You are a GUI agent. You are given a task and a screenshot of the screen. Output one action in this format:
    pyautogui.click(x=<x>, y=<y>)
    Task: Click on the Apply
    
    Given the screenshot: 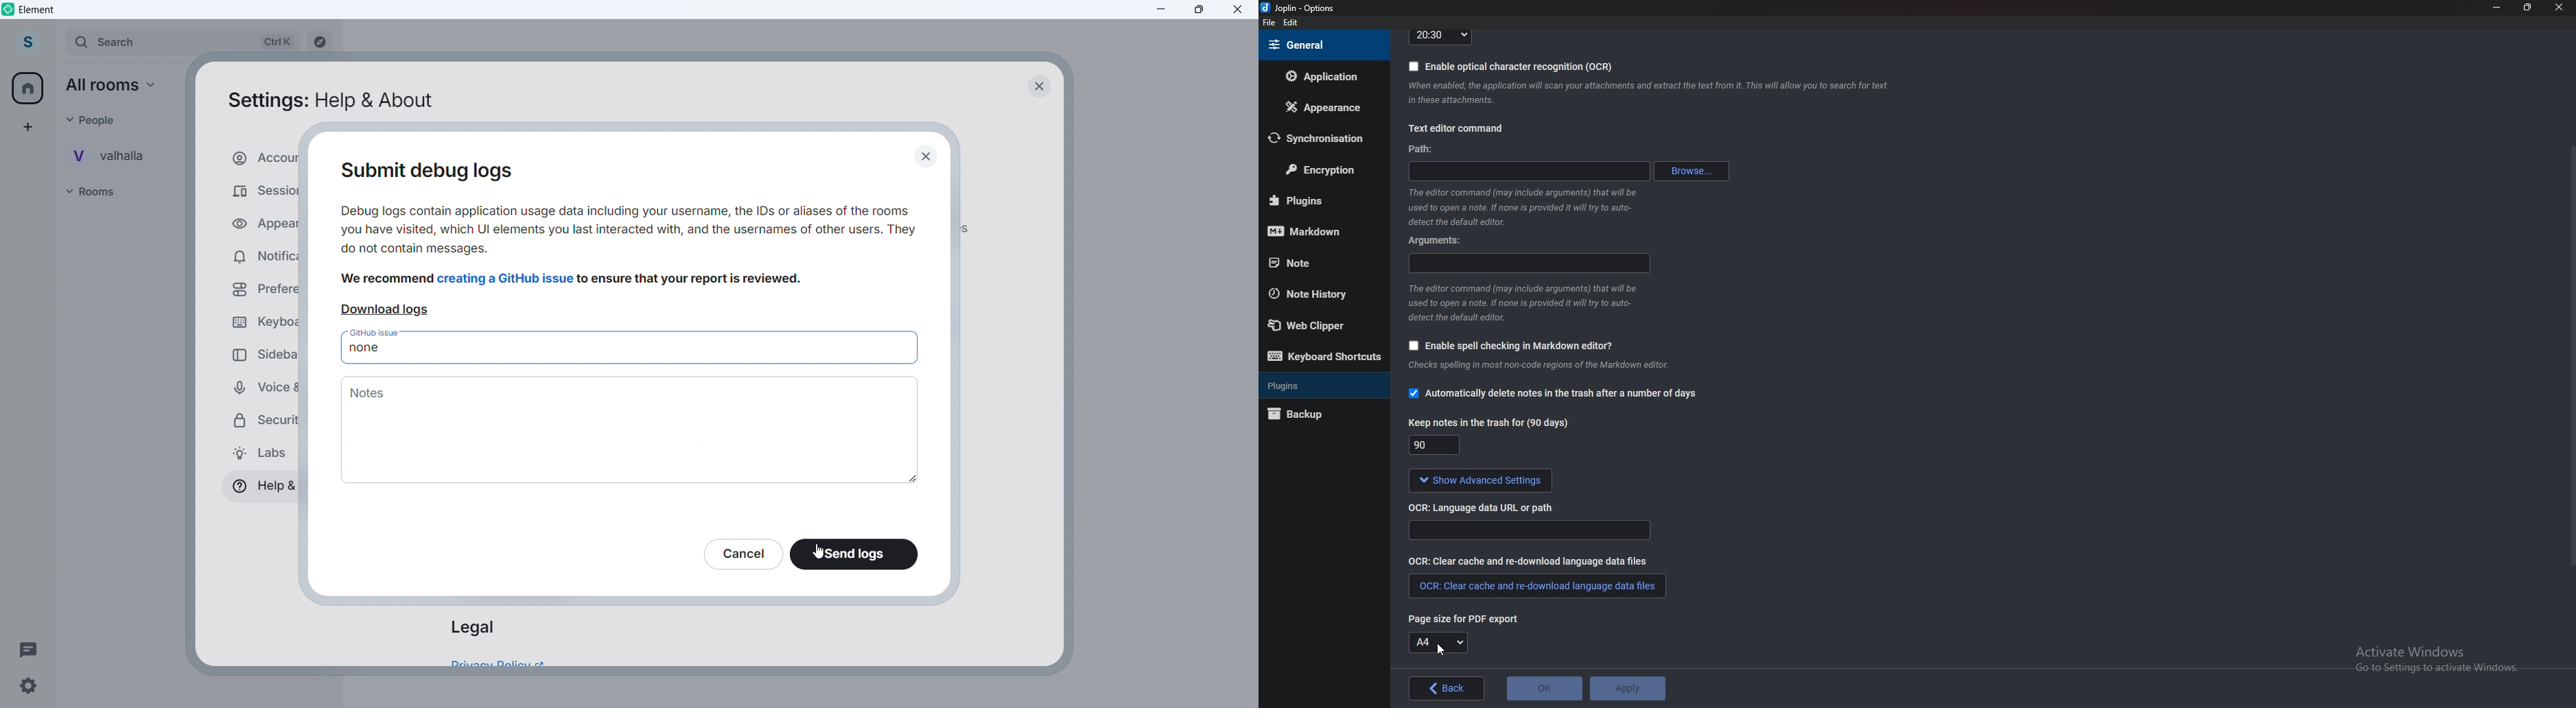 What is the action you would take?
    pyautogui.click(x=1626, y=689)
    